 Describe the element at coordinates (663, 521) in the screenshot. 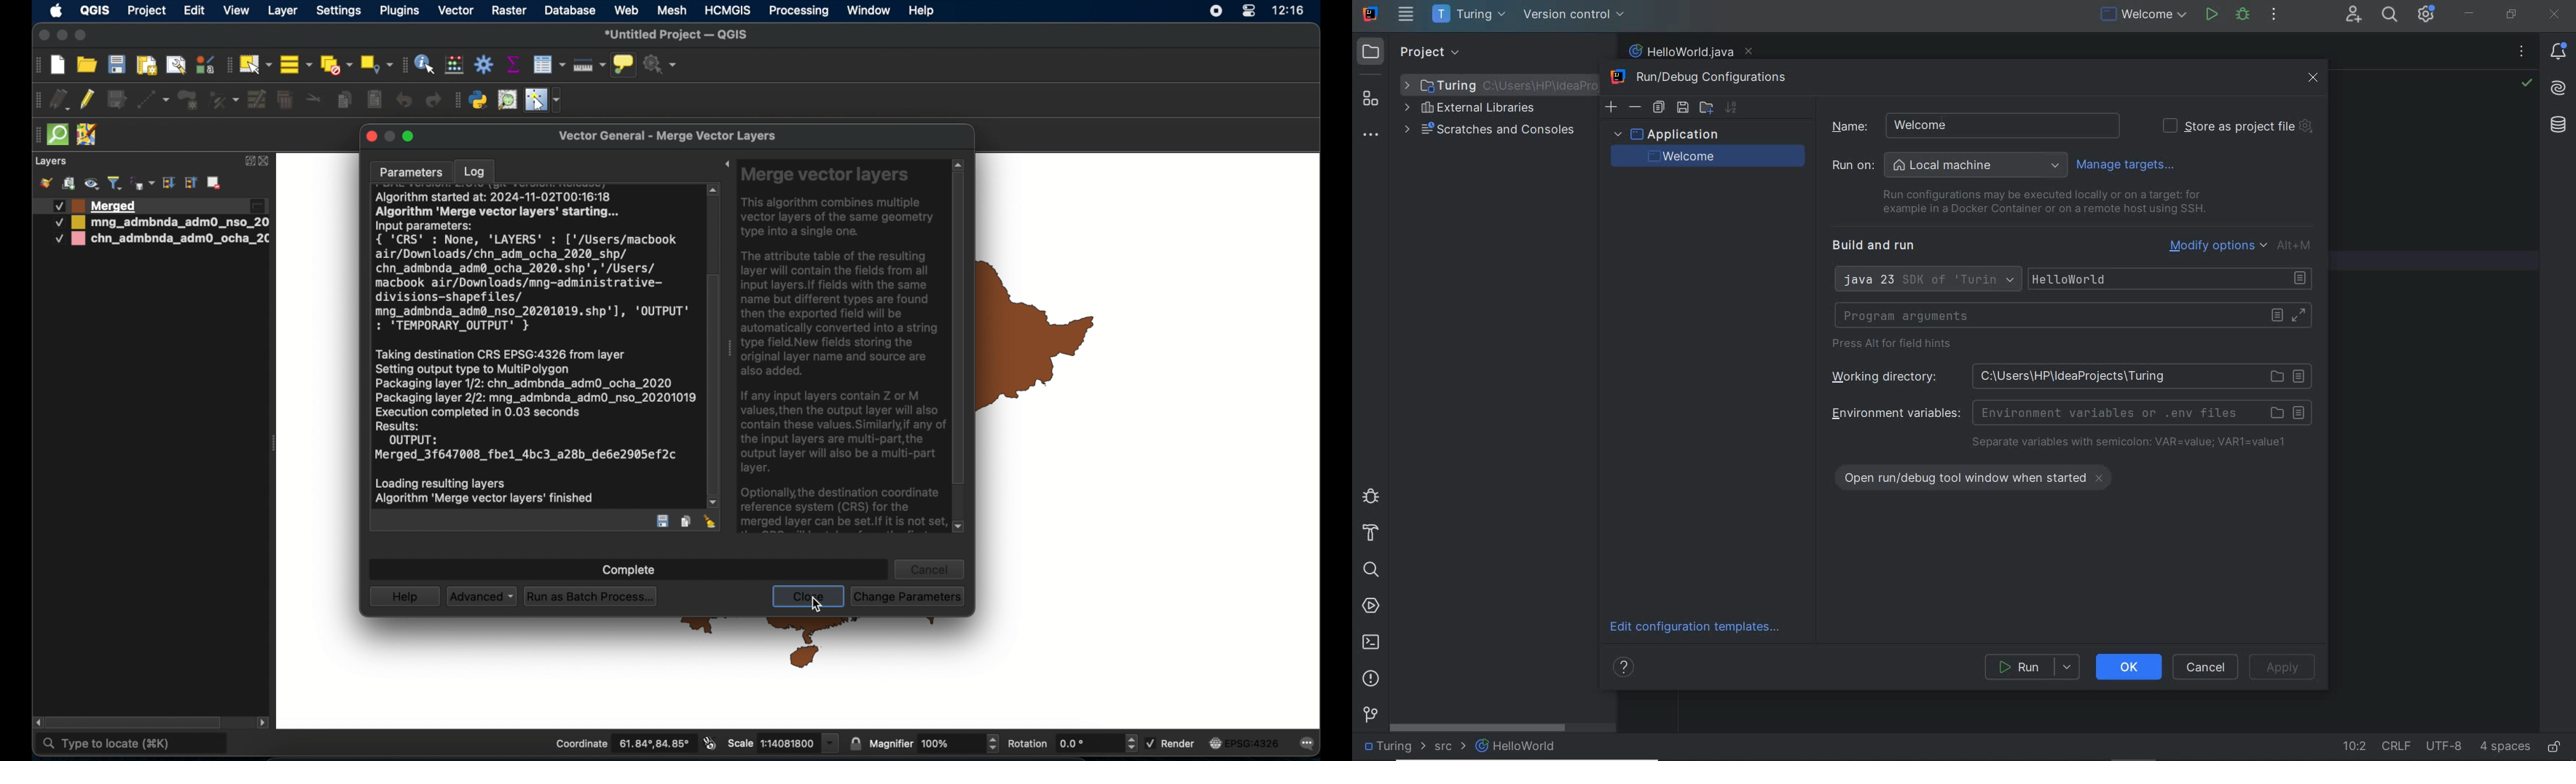

I see `save log entry` at that location.